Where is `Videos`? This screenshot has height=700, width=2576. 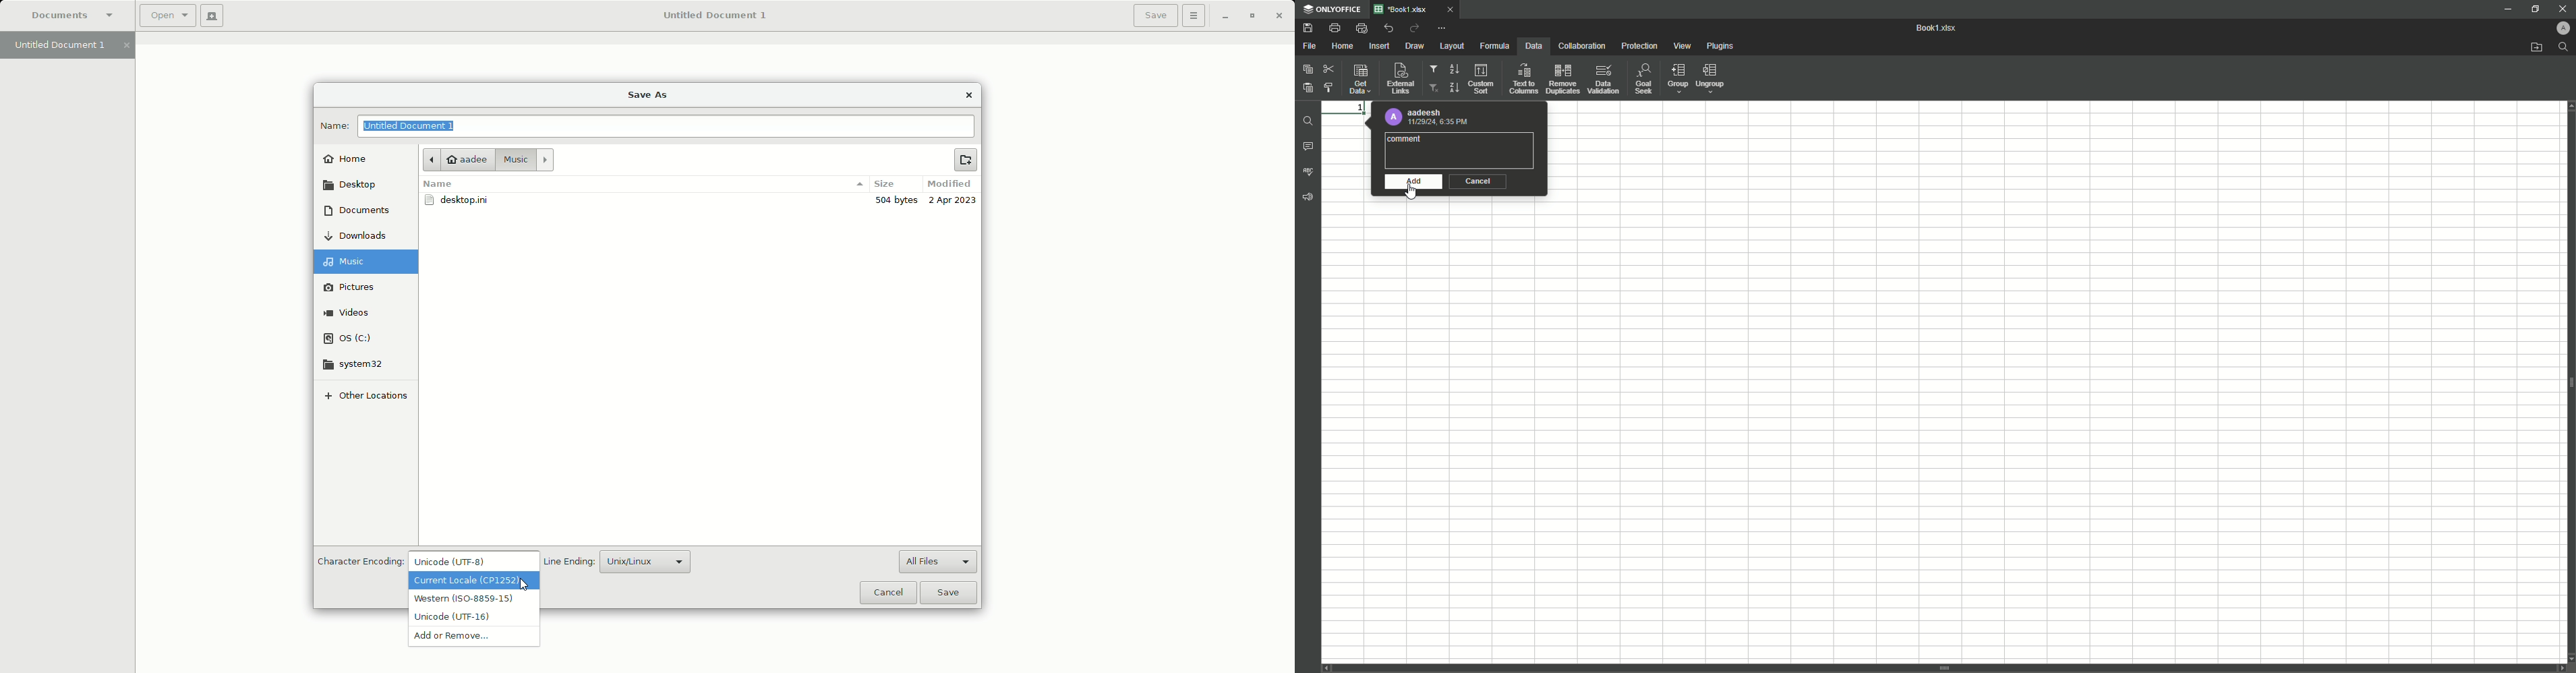 Videos is located at coordinates (366, 314).